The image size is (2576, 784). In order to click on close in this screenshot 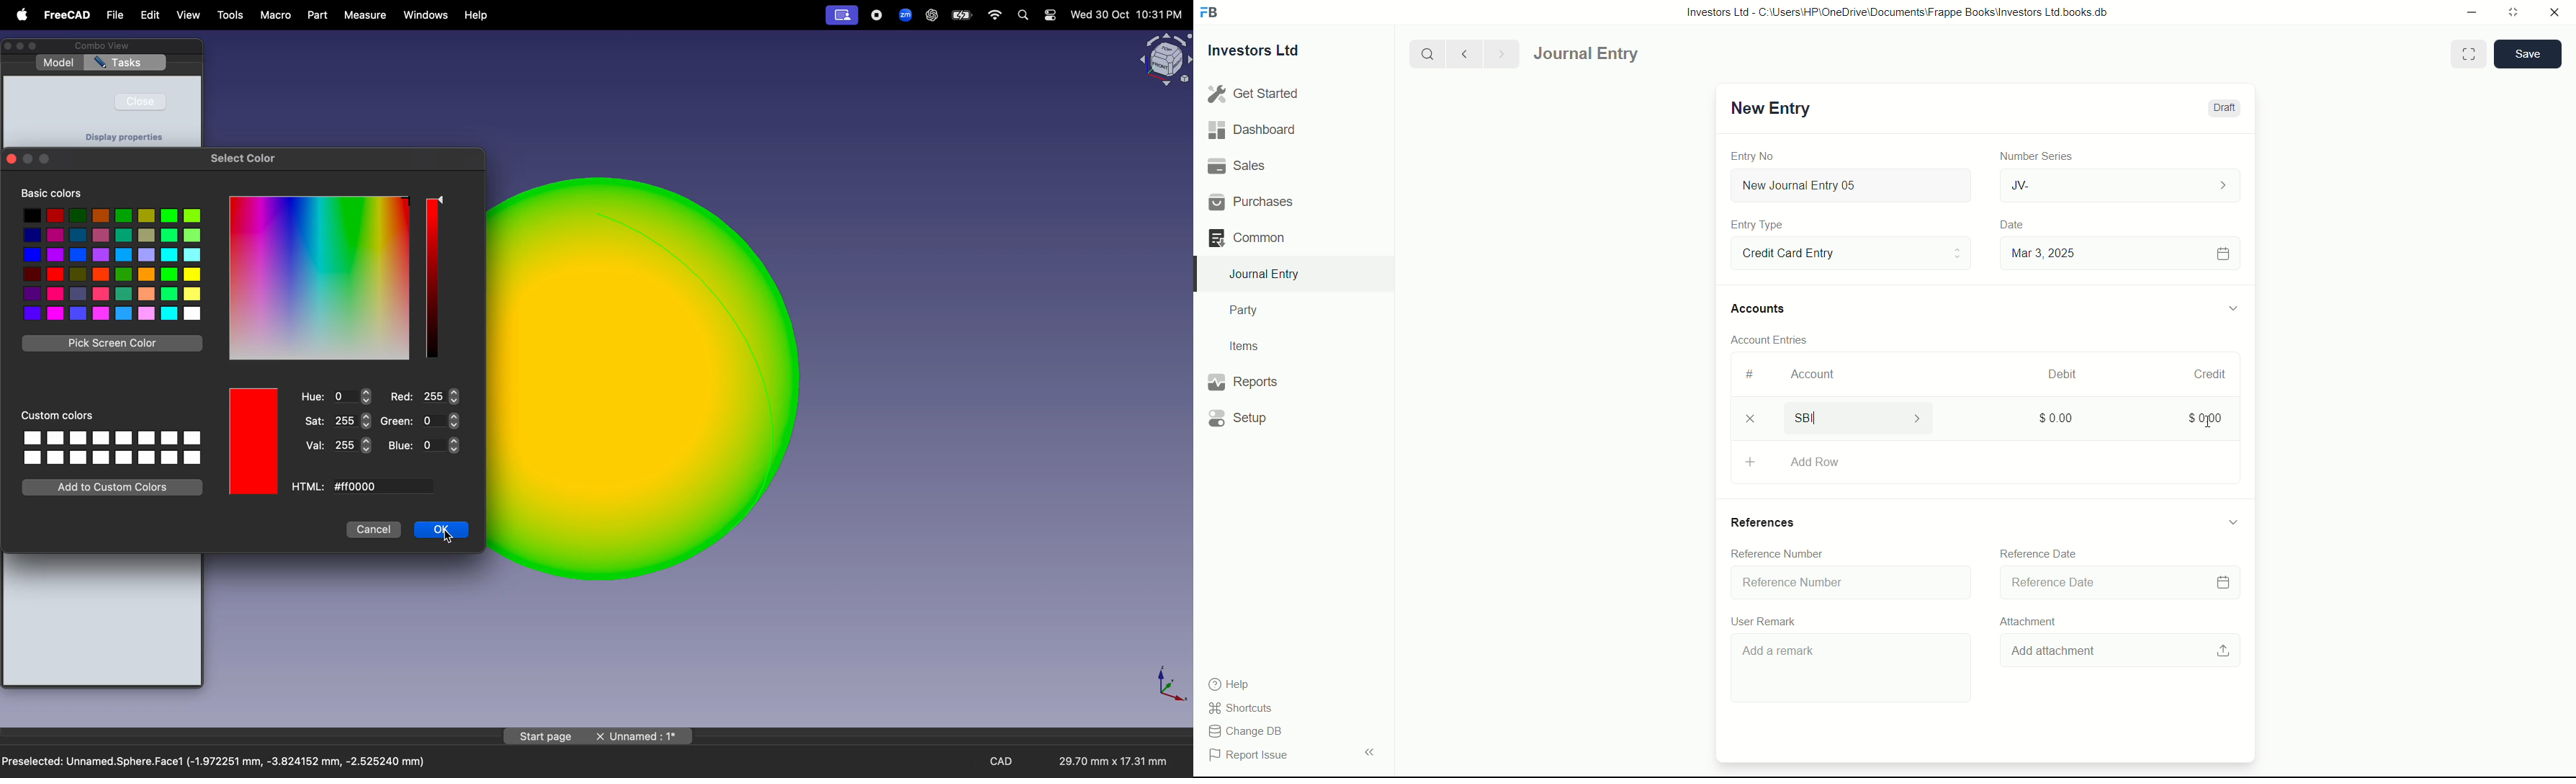, I will do `click(140, 101)`.